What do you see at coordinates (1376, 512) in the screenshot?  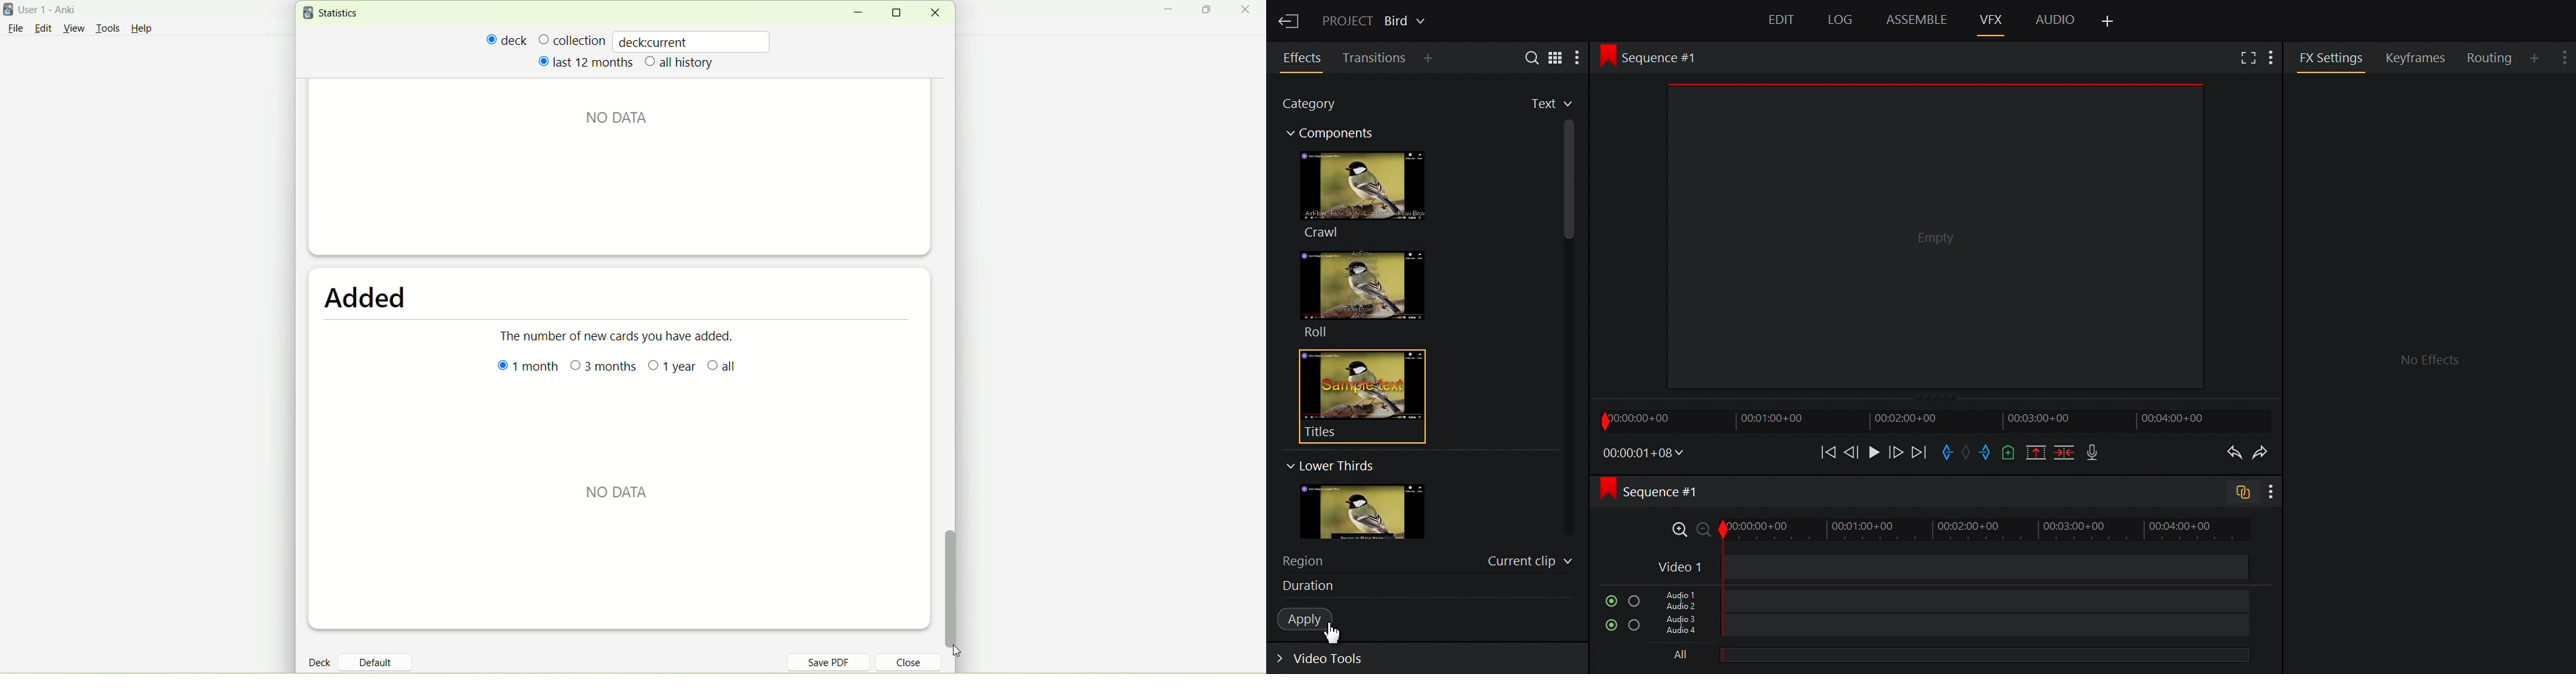 I see `image` at bounding box center [1376, 512].